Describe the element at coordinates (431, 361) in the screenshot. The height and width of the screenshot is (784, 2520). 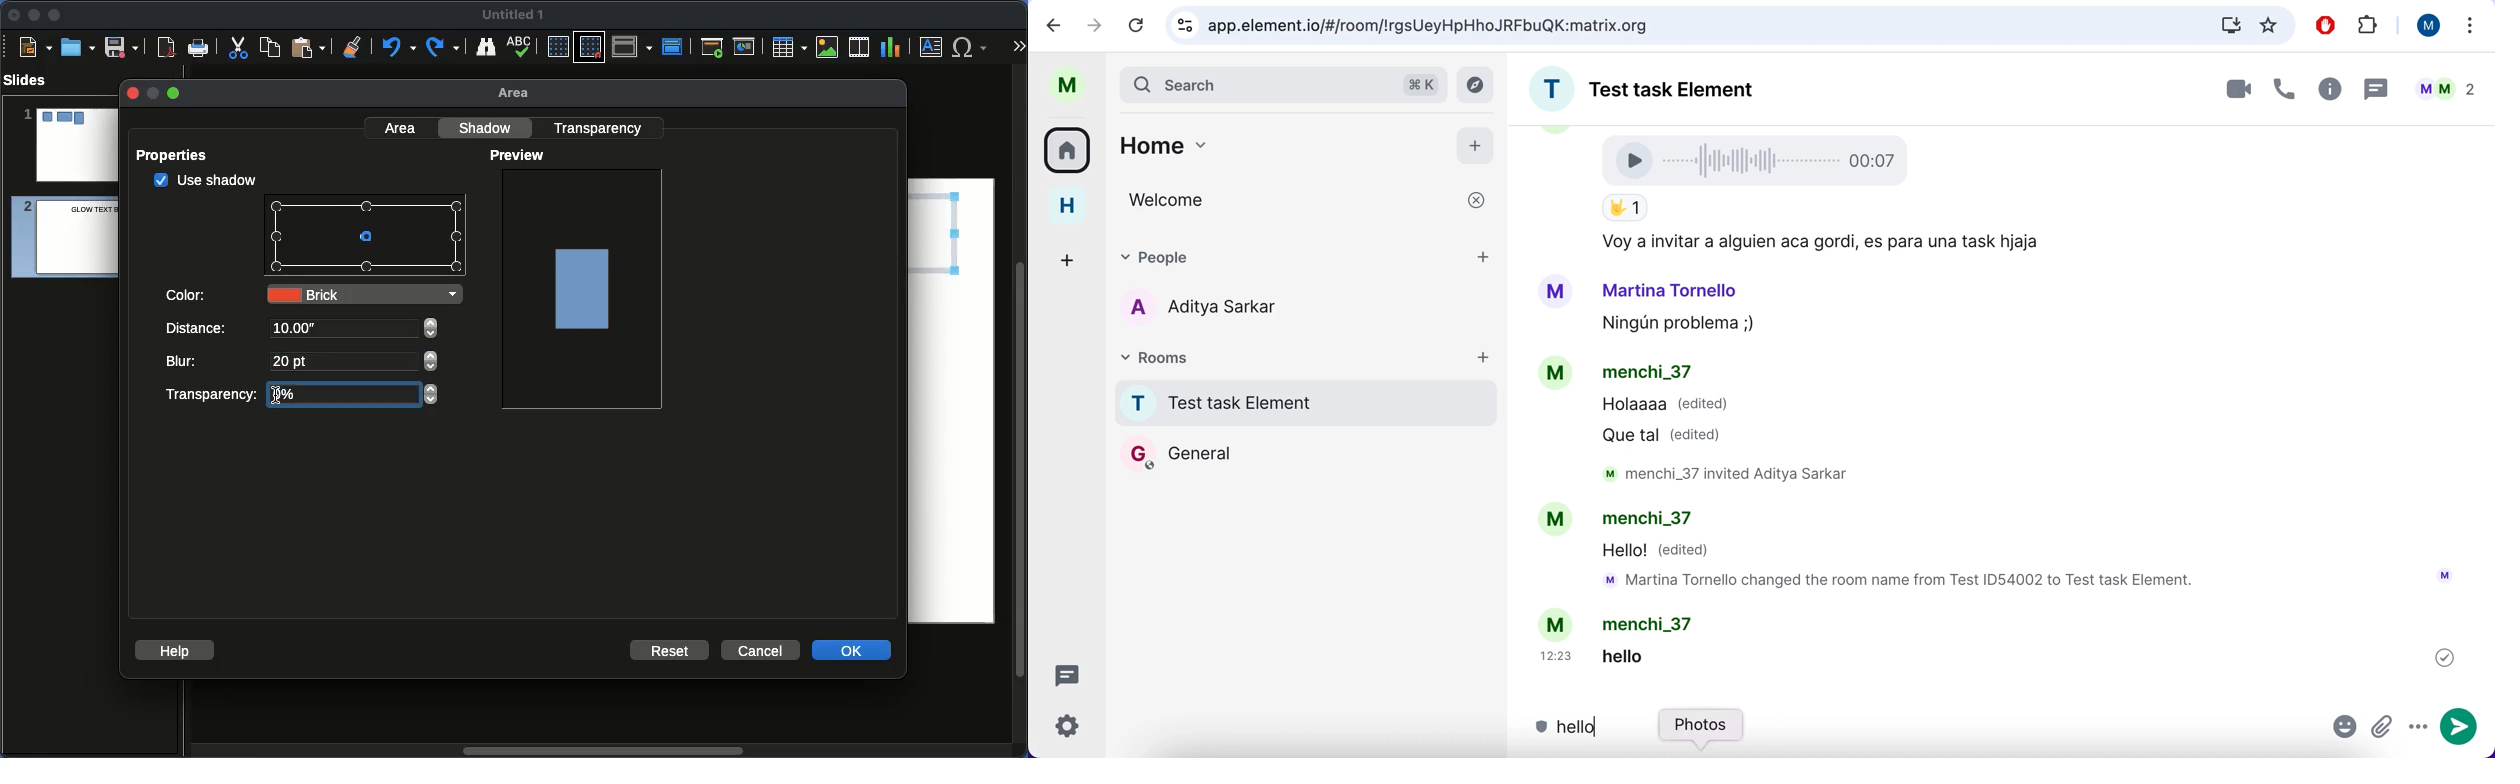
I see `adjust` at that location.